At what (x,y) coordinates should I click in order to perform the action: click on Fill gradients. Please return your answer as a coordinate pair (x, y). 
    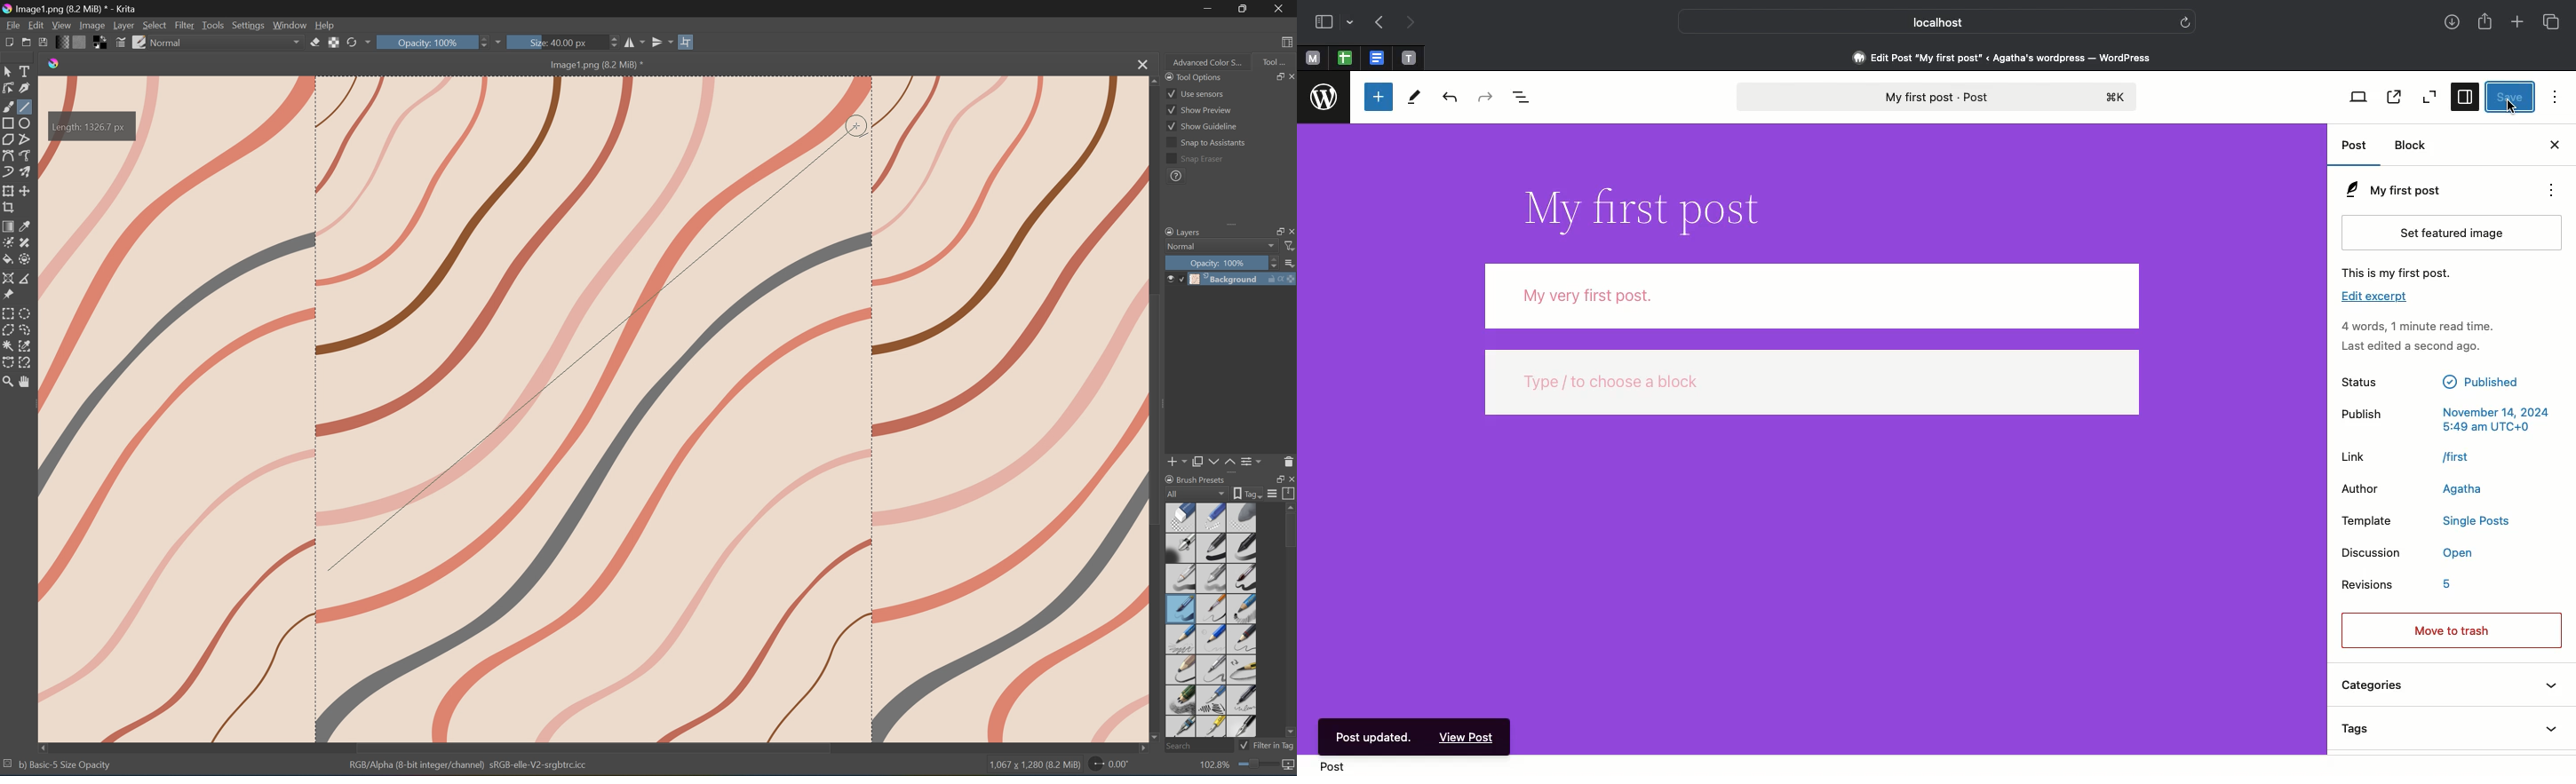
    Looking at the image, I should click on (64, 43).